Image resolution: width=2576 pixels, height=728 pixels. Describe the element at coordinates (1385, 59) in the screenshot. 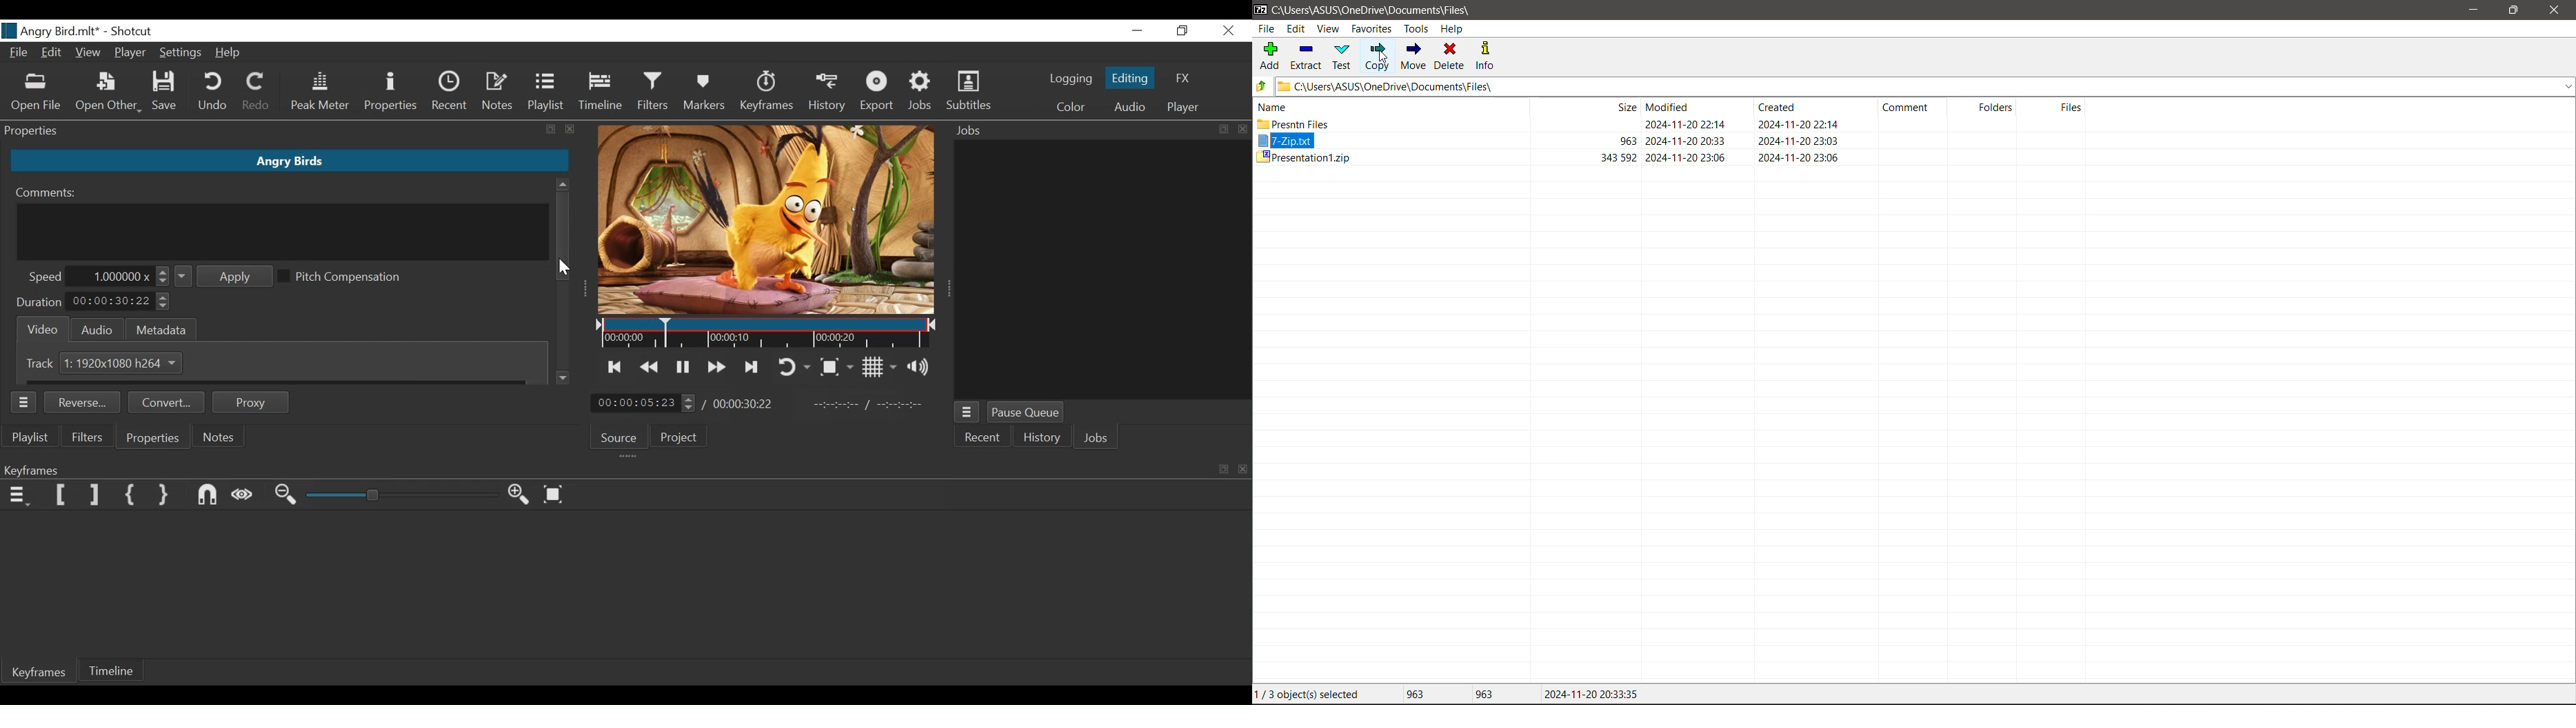

I see `Cursor` at that location.